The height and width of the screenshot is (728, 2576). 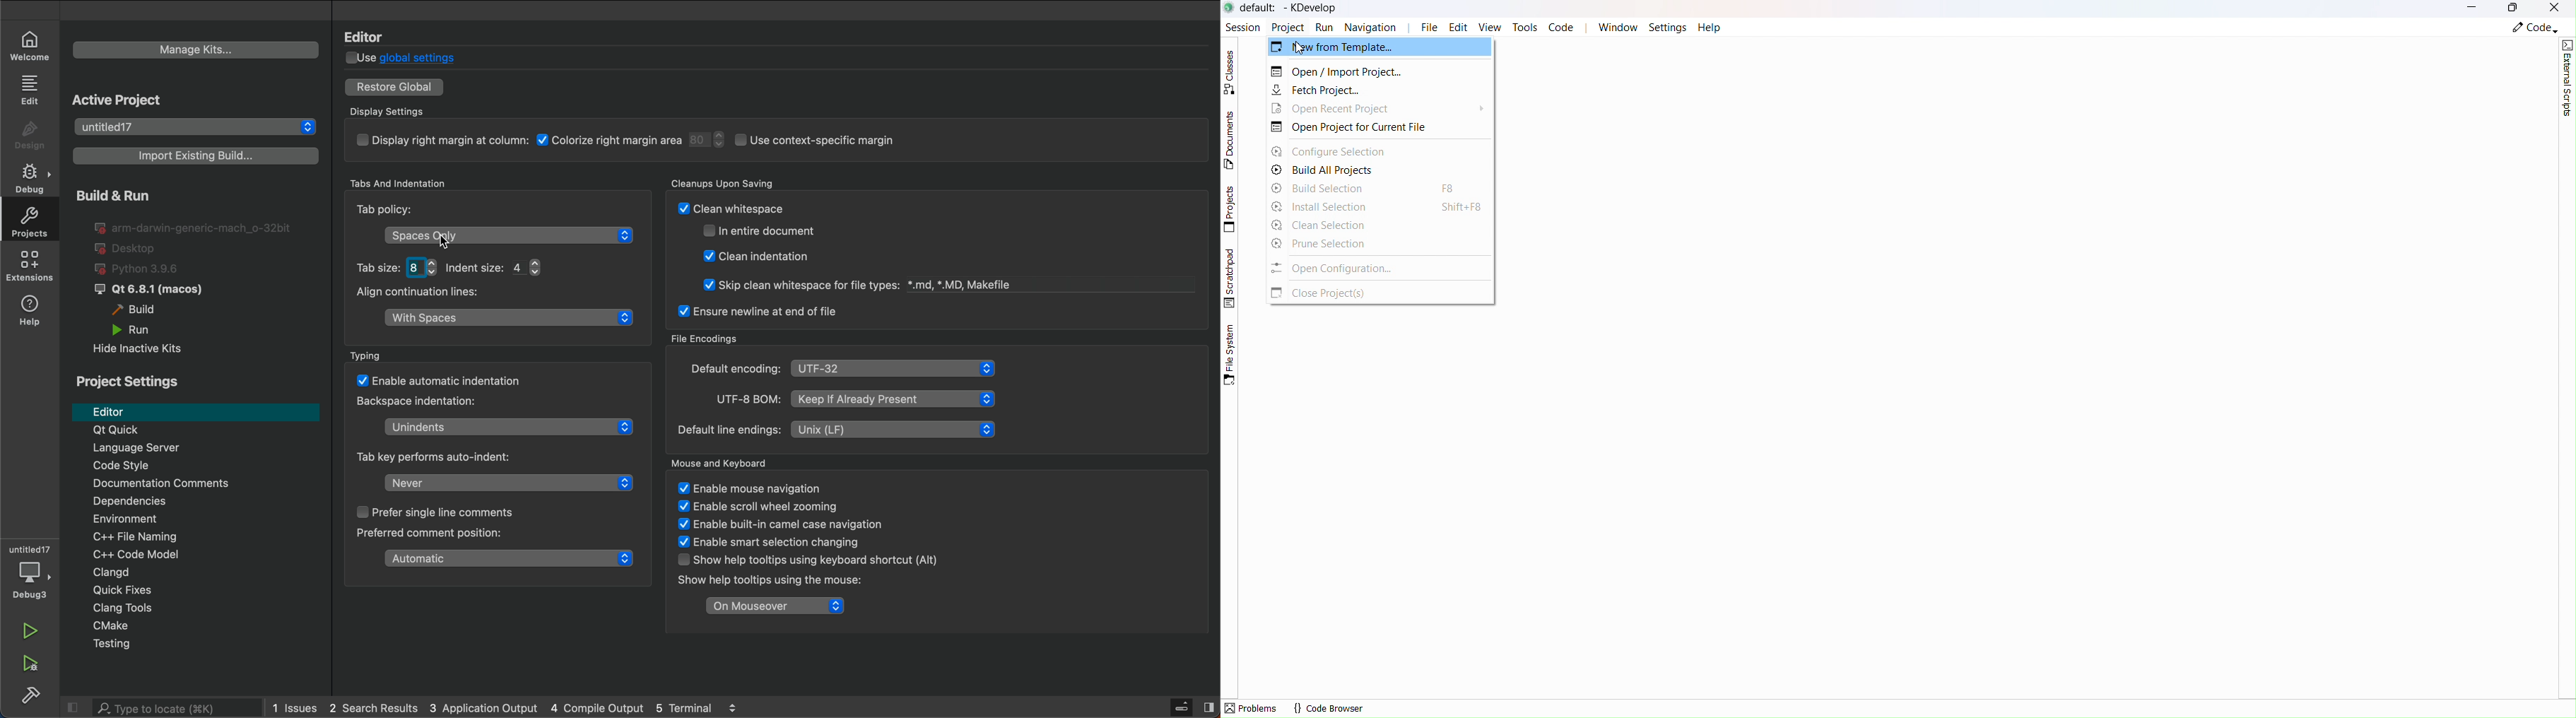 What do you see at coordinates (761, 256) in the screenshot?
I see `W! Clean indentation` at bounding box center [761, 256].